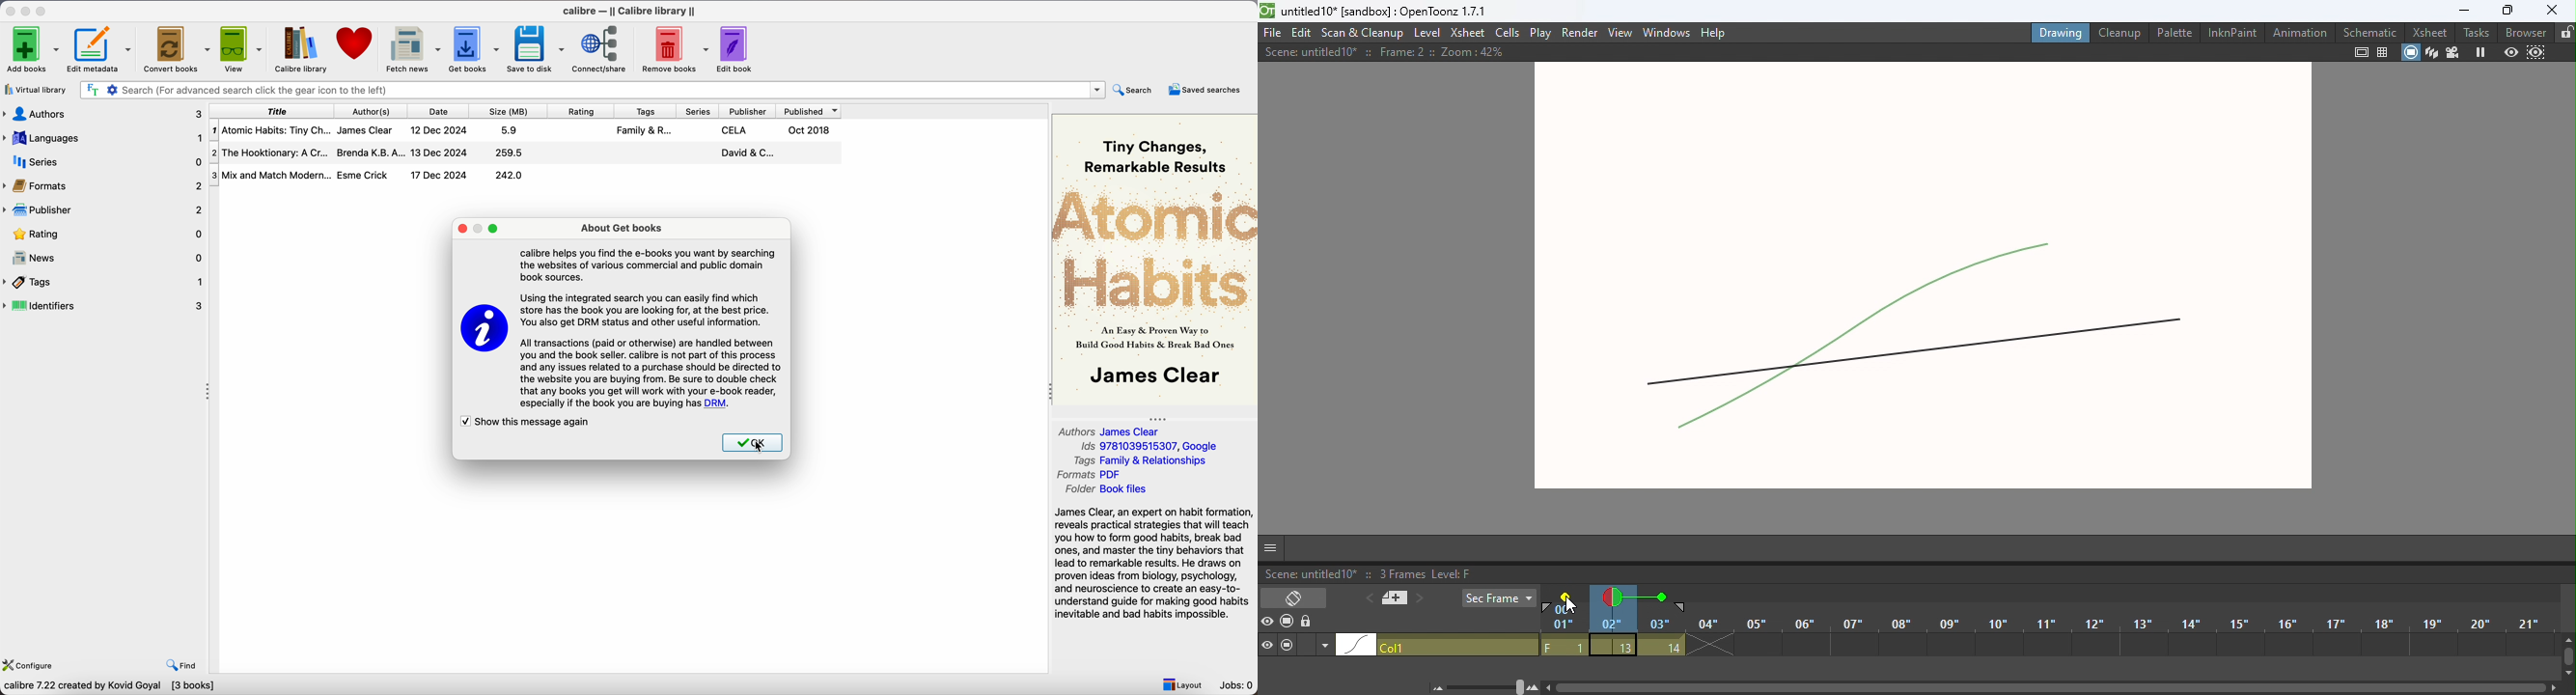 The image size is (2576, 700). I want to click on synopsis, so click(1155, 563).